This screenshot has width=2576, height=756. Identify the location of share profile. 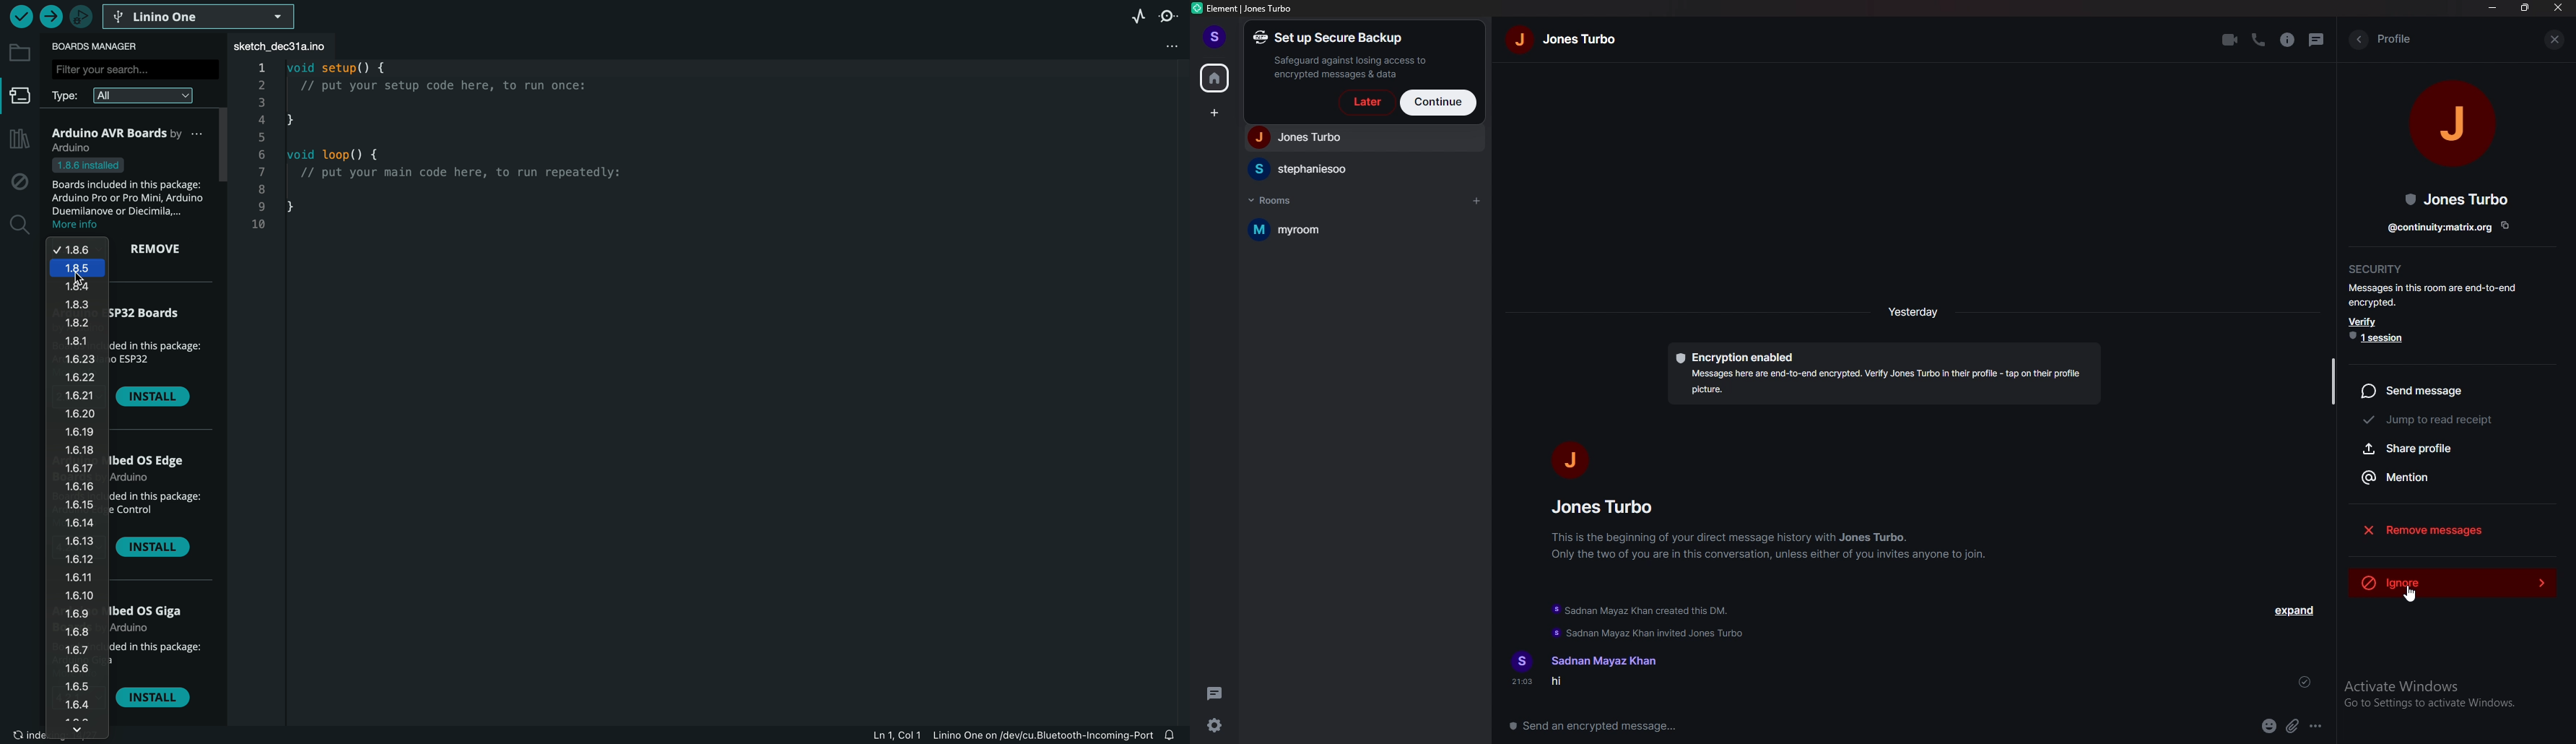
(2448, 448).